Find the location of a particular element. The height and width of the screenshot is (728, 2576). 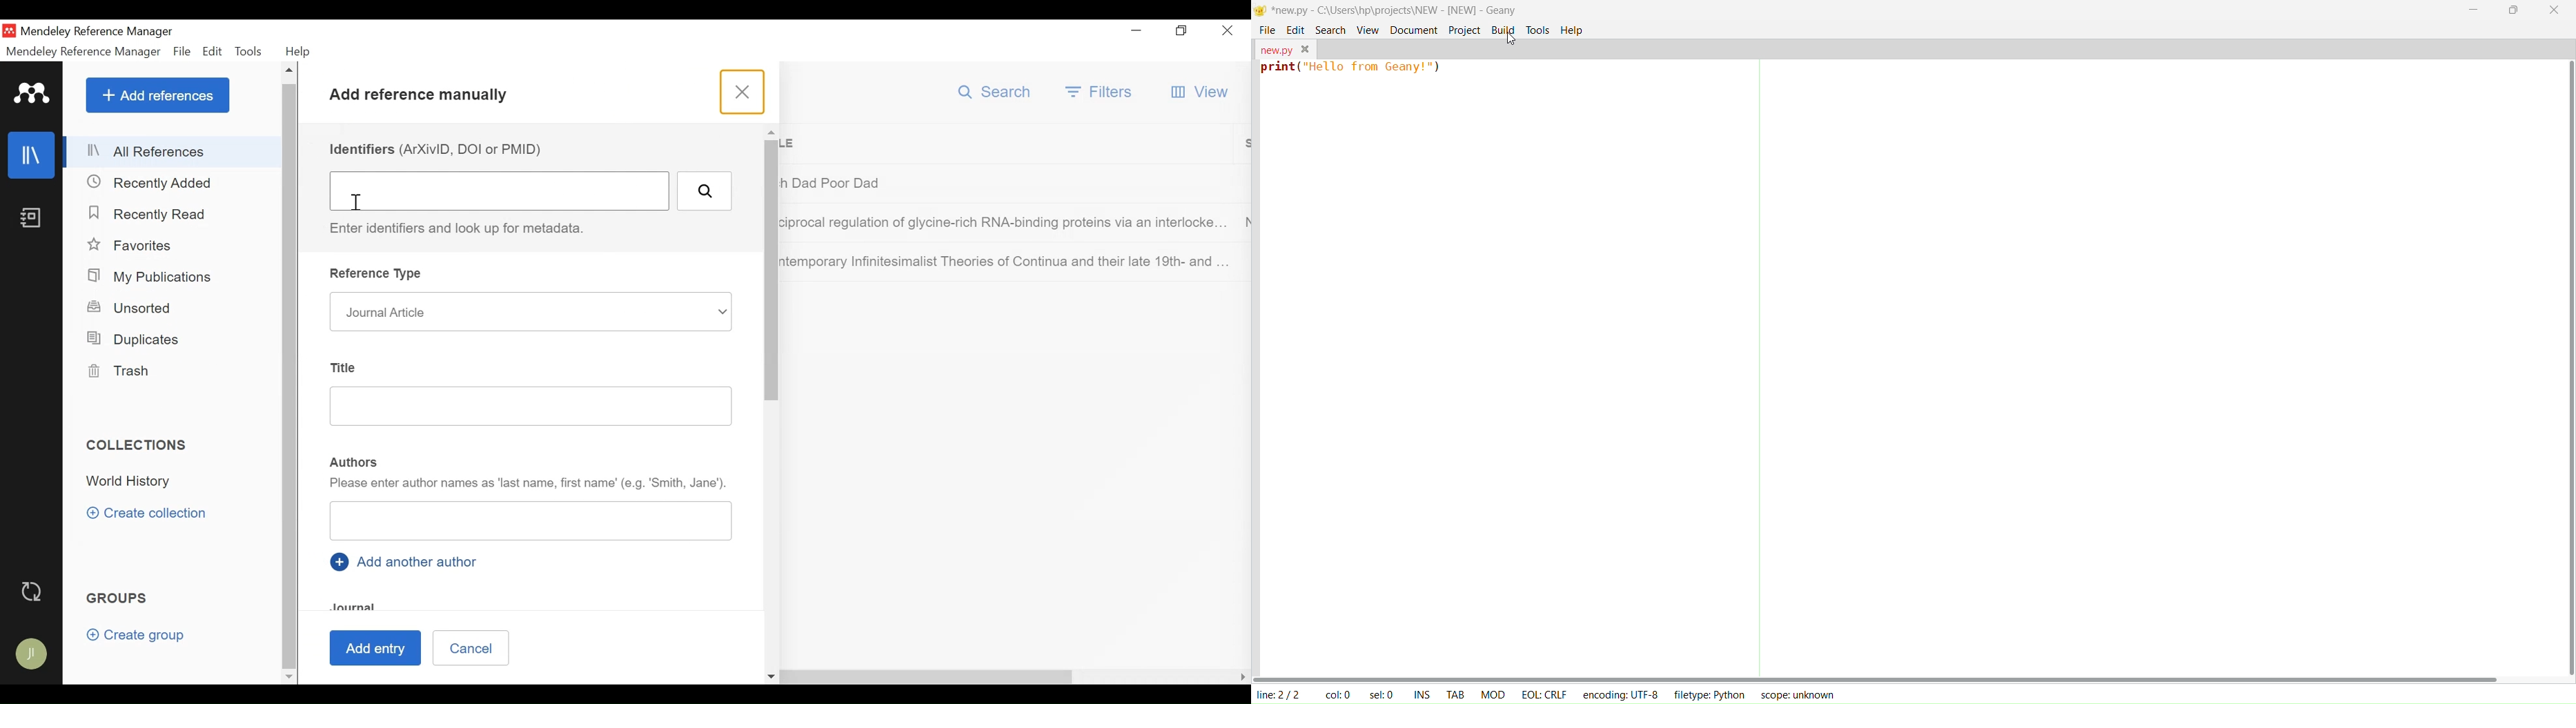

Library is located at coordinates (33, 154).